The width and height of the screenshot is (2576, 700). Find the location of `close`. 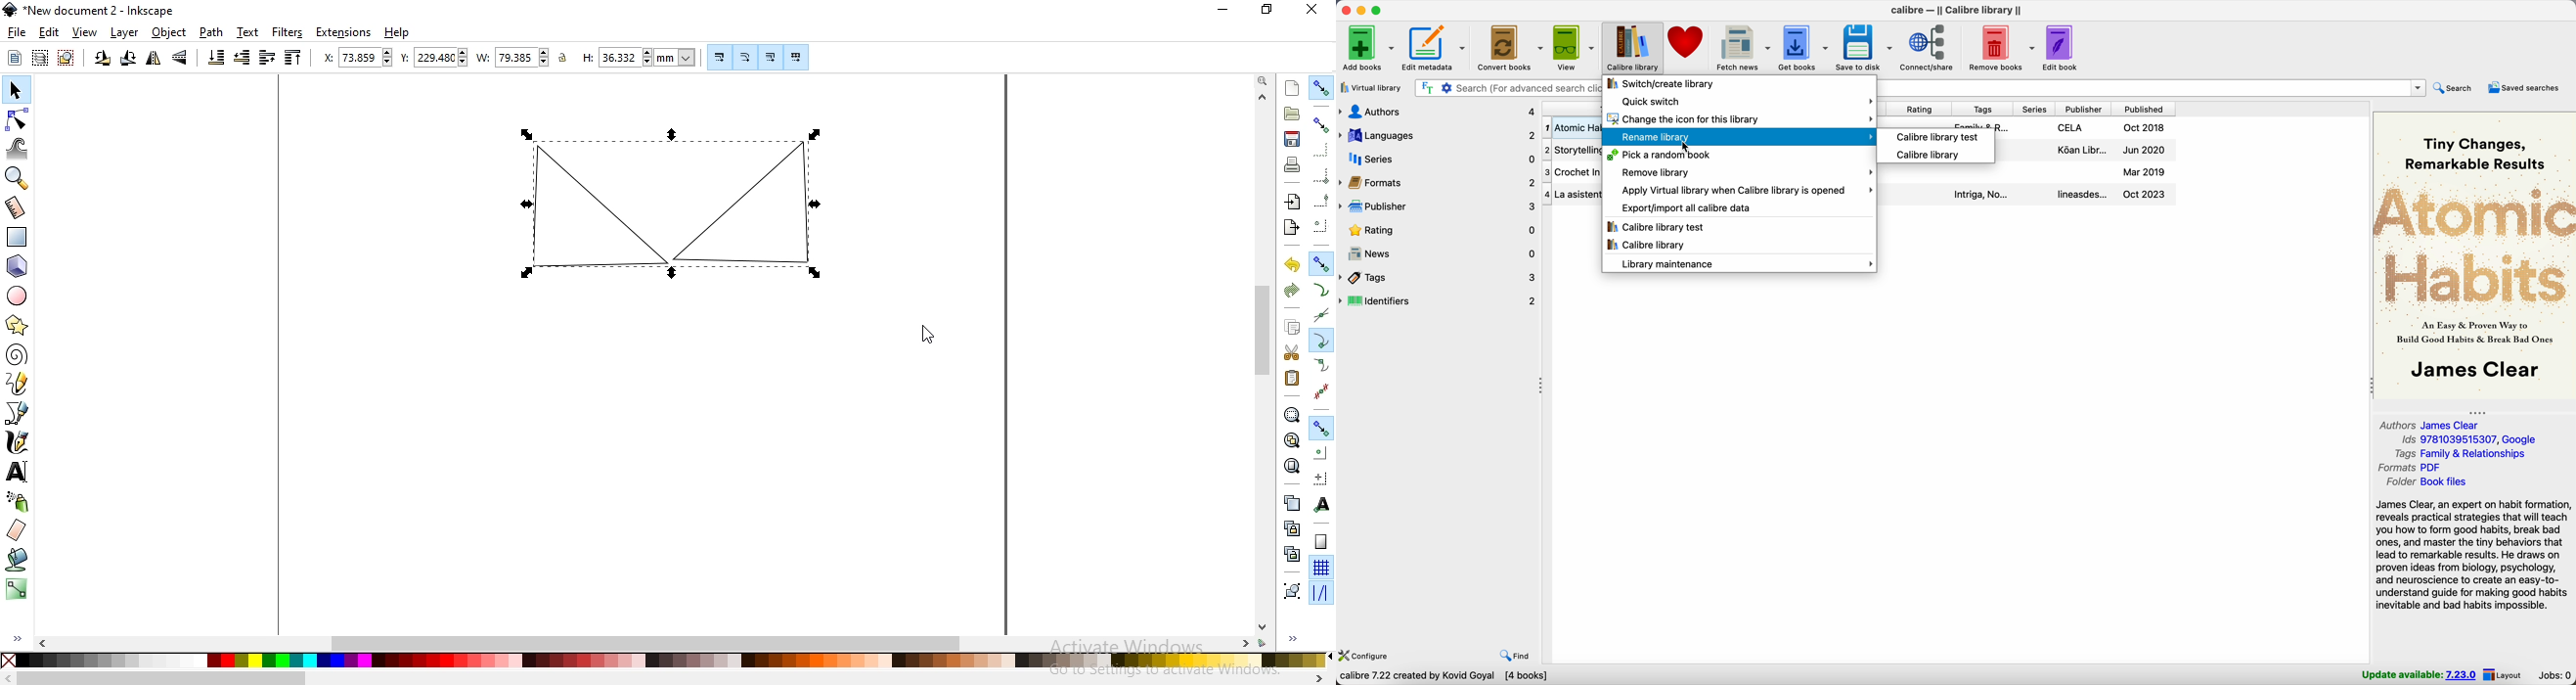

close is located at coordinates (1310, 14).